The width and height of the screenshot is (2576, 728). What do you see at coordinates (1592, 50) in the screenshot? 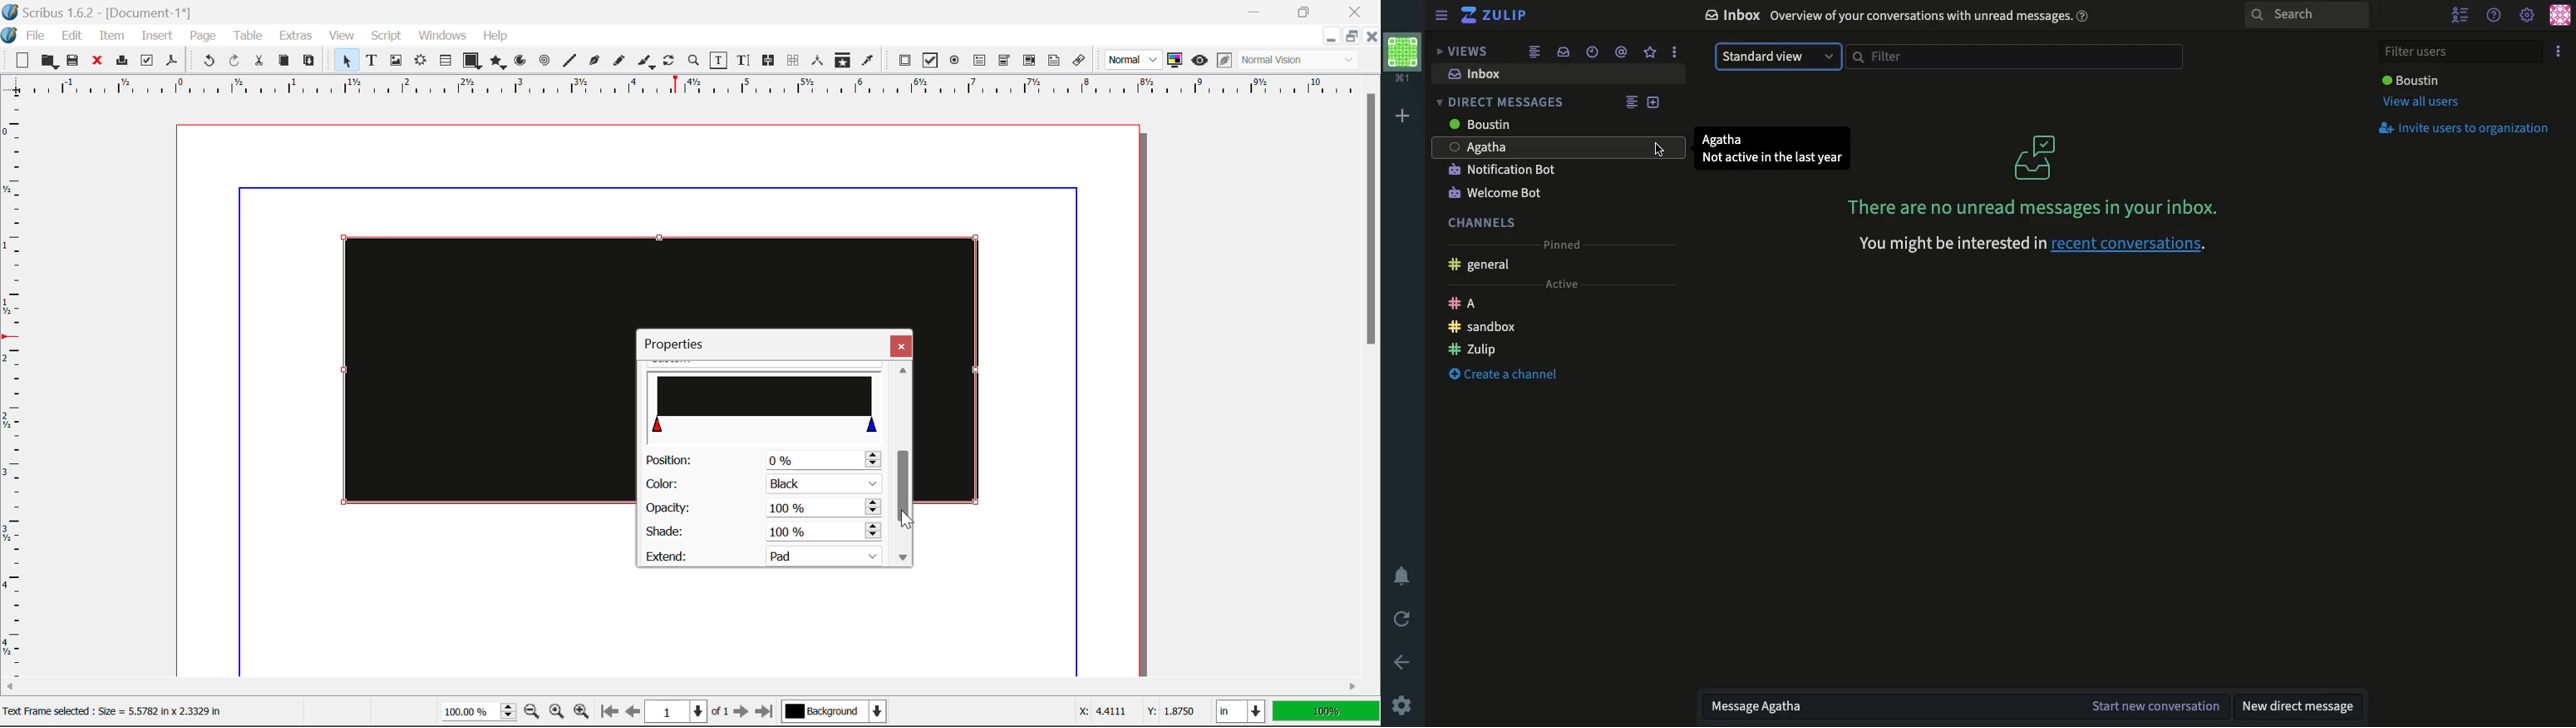
I see `Time` at bounding box center [1592, 50].